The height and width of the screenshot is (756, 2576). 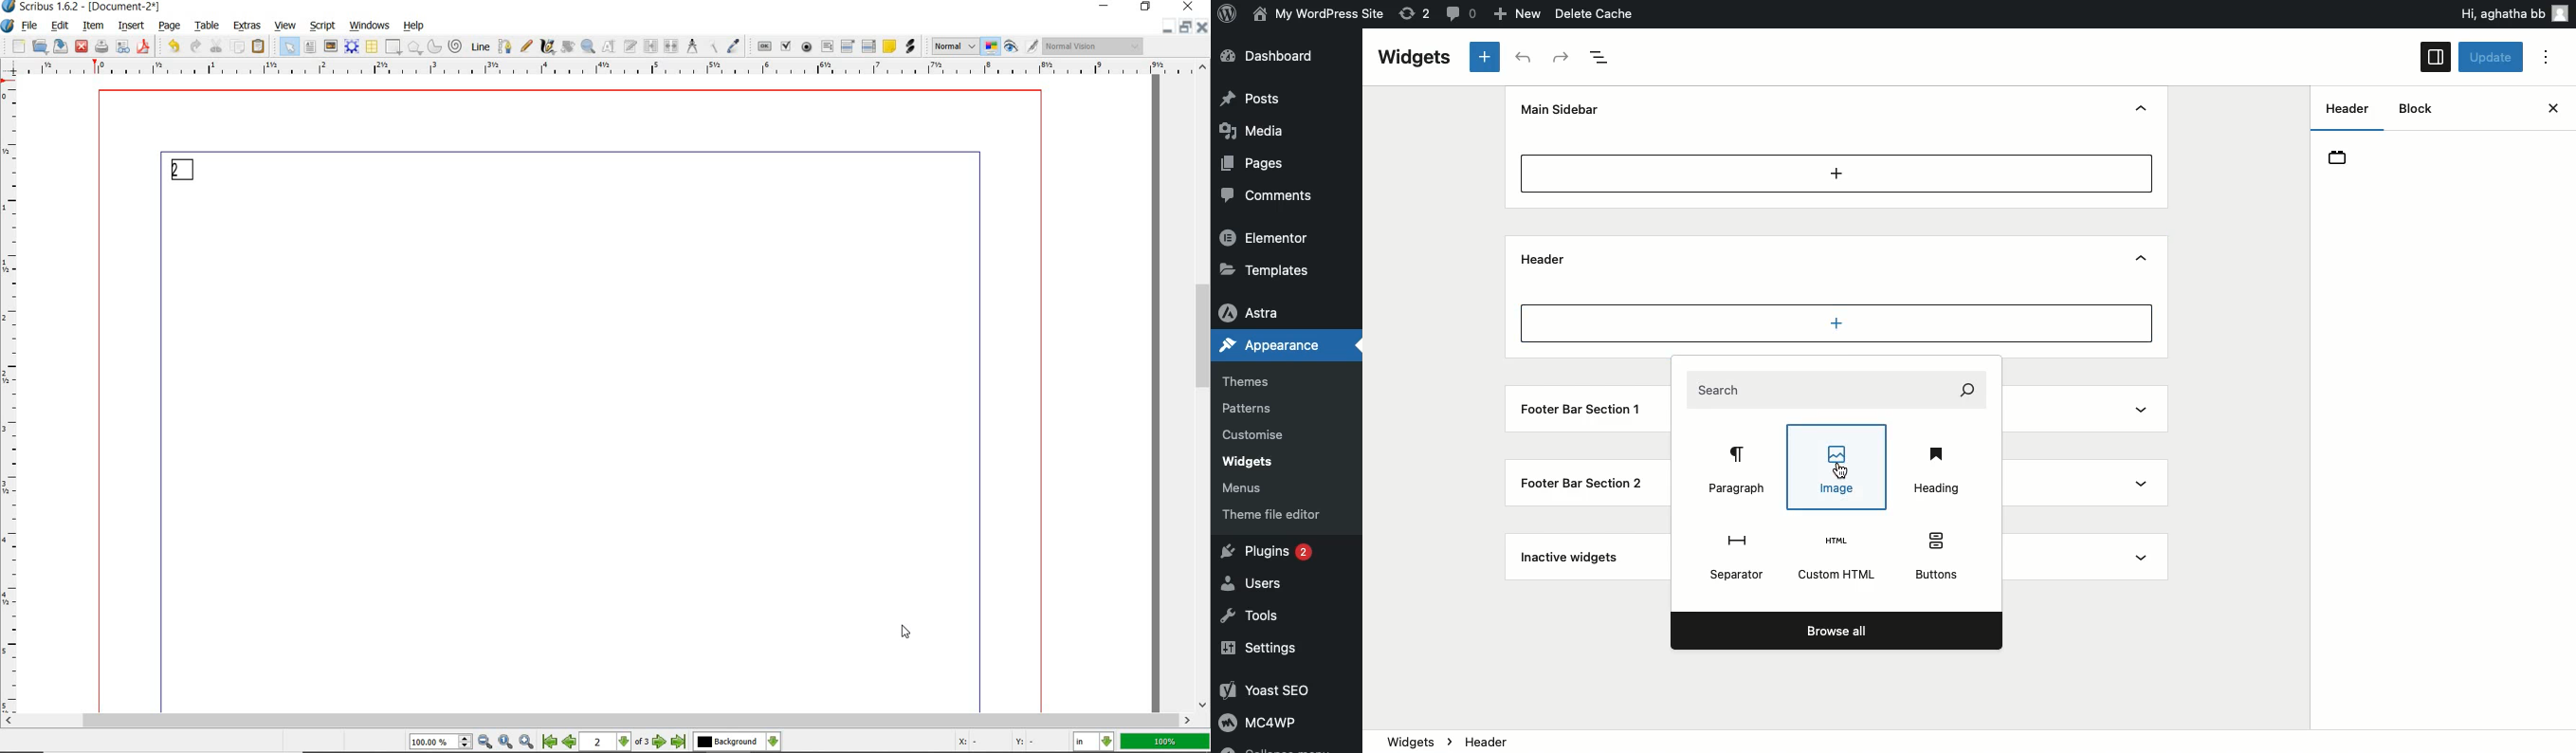 I want to click on save as pdf, so click(x=143, y=47).